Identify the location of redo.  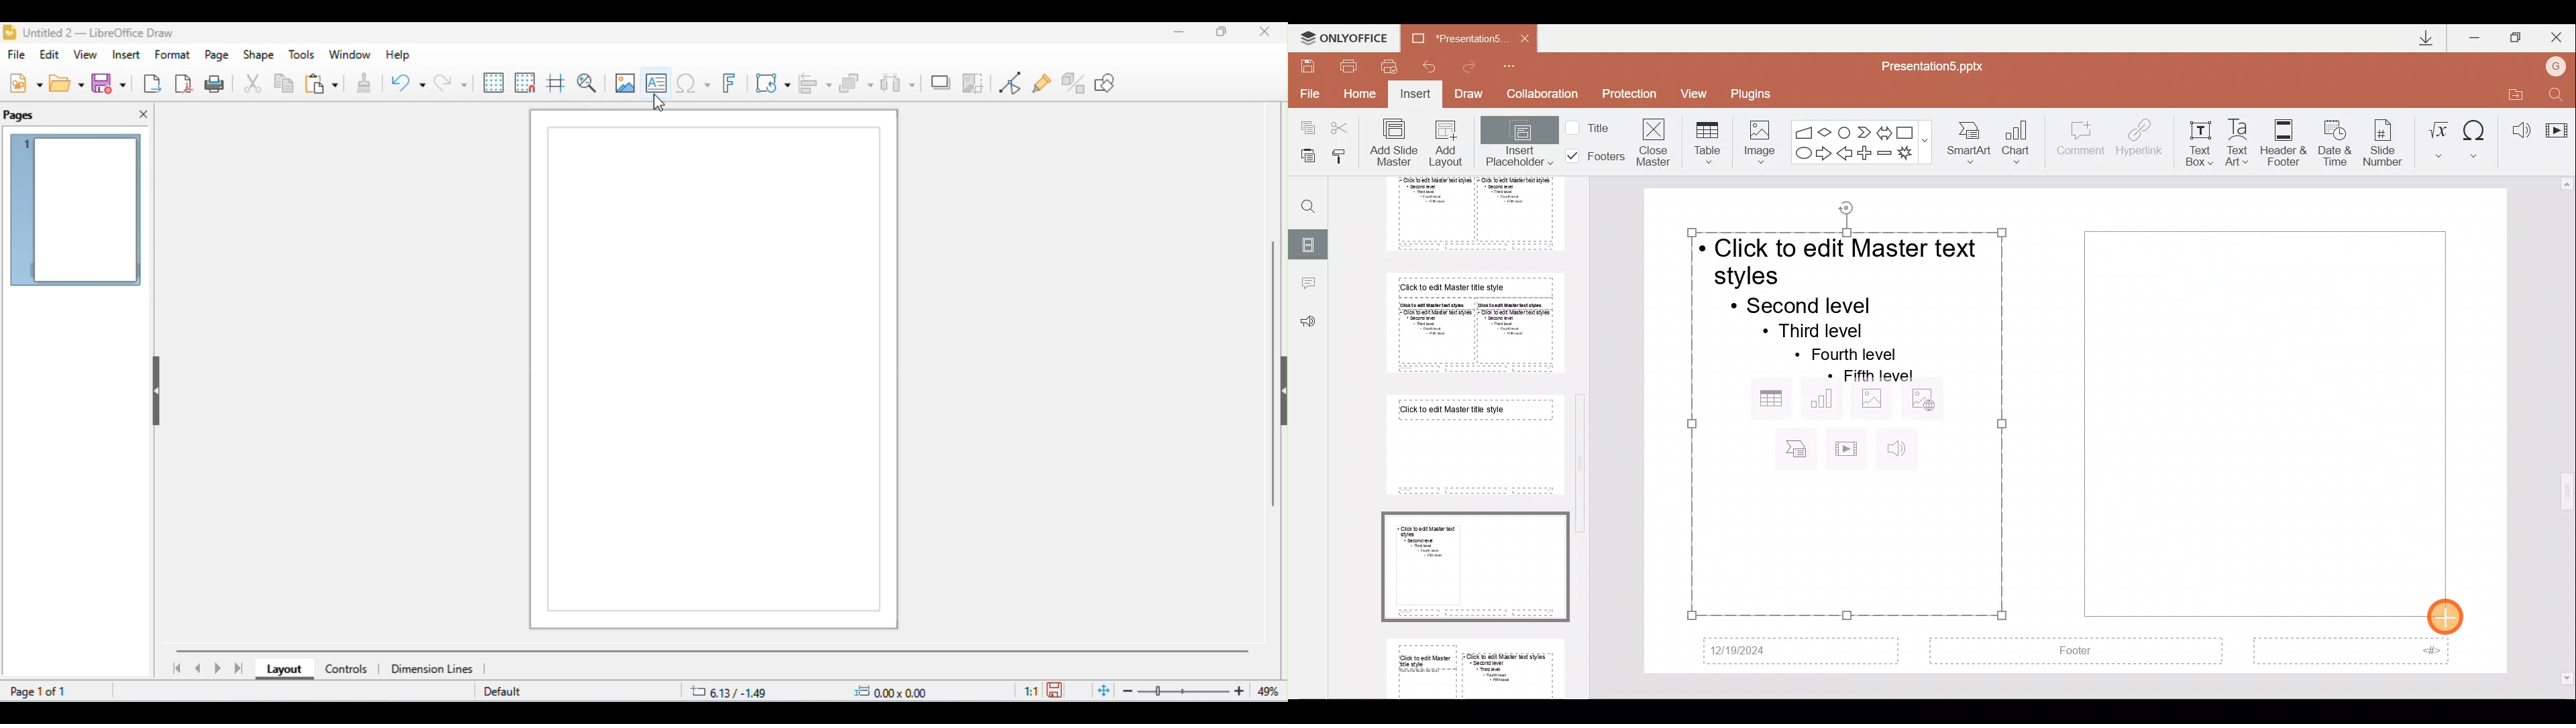
(450, 82).